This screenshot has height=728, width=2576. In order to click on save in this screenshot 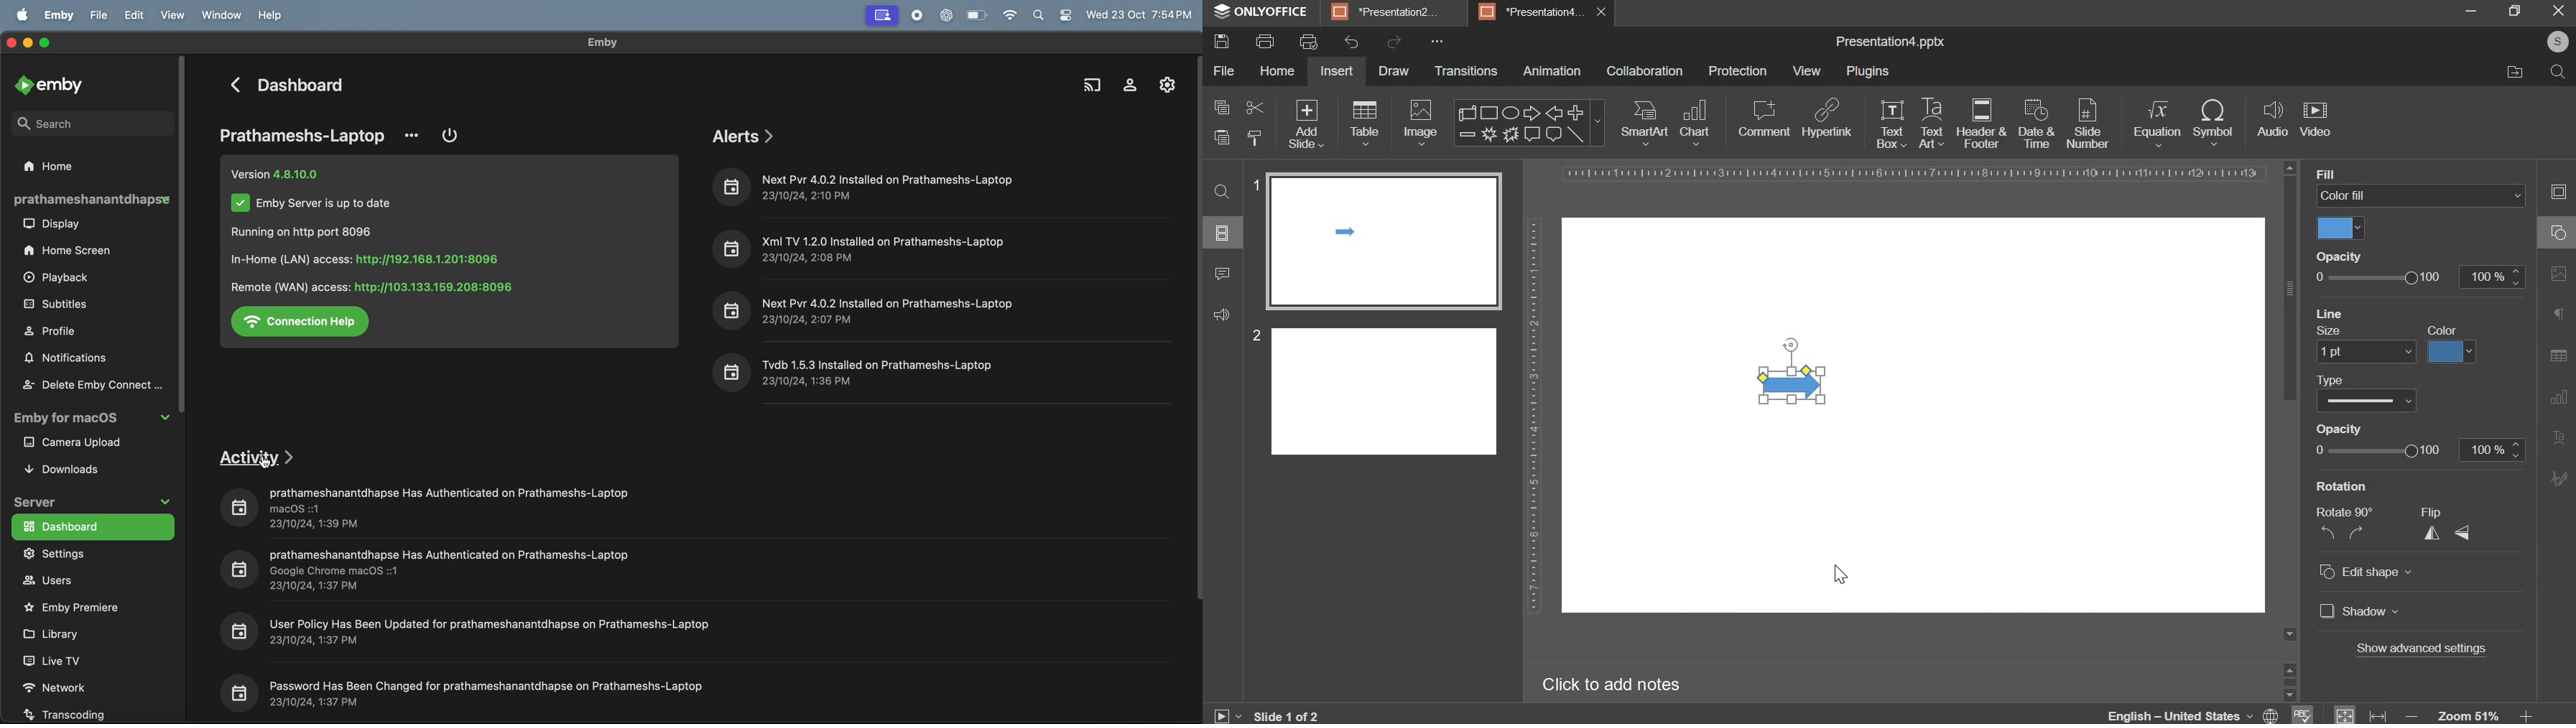, I will do `click(1224, 43)`.